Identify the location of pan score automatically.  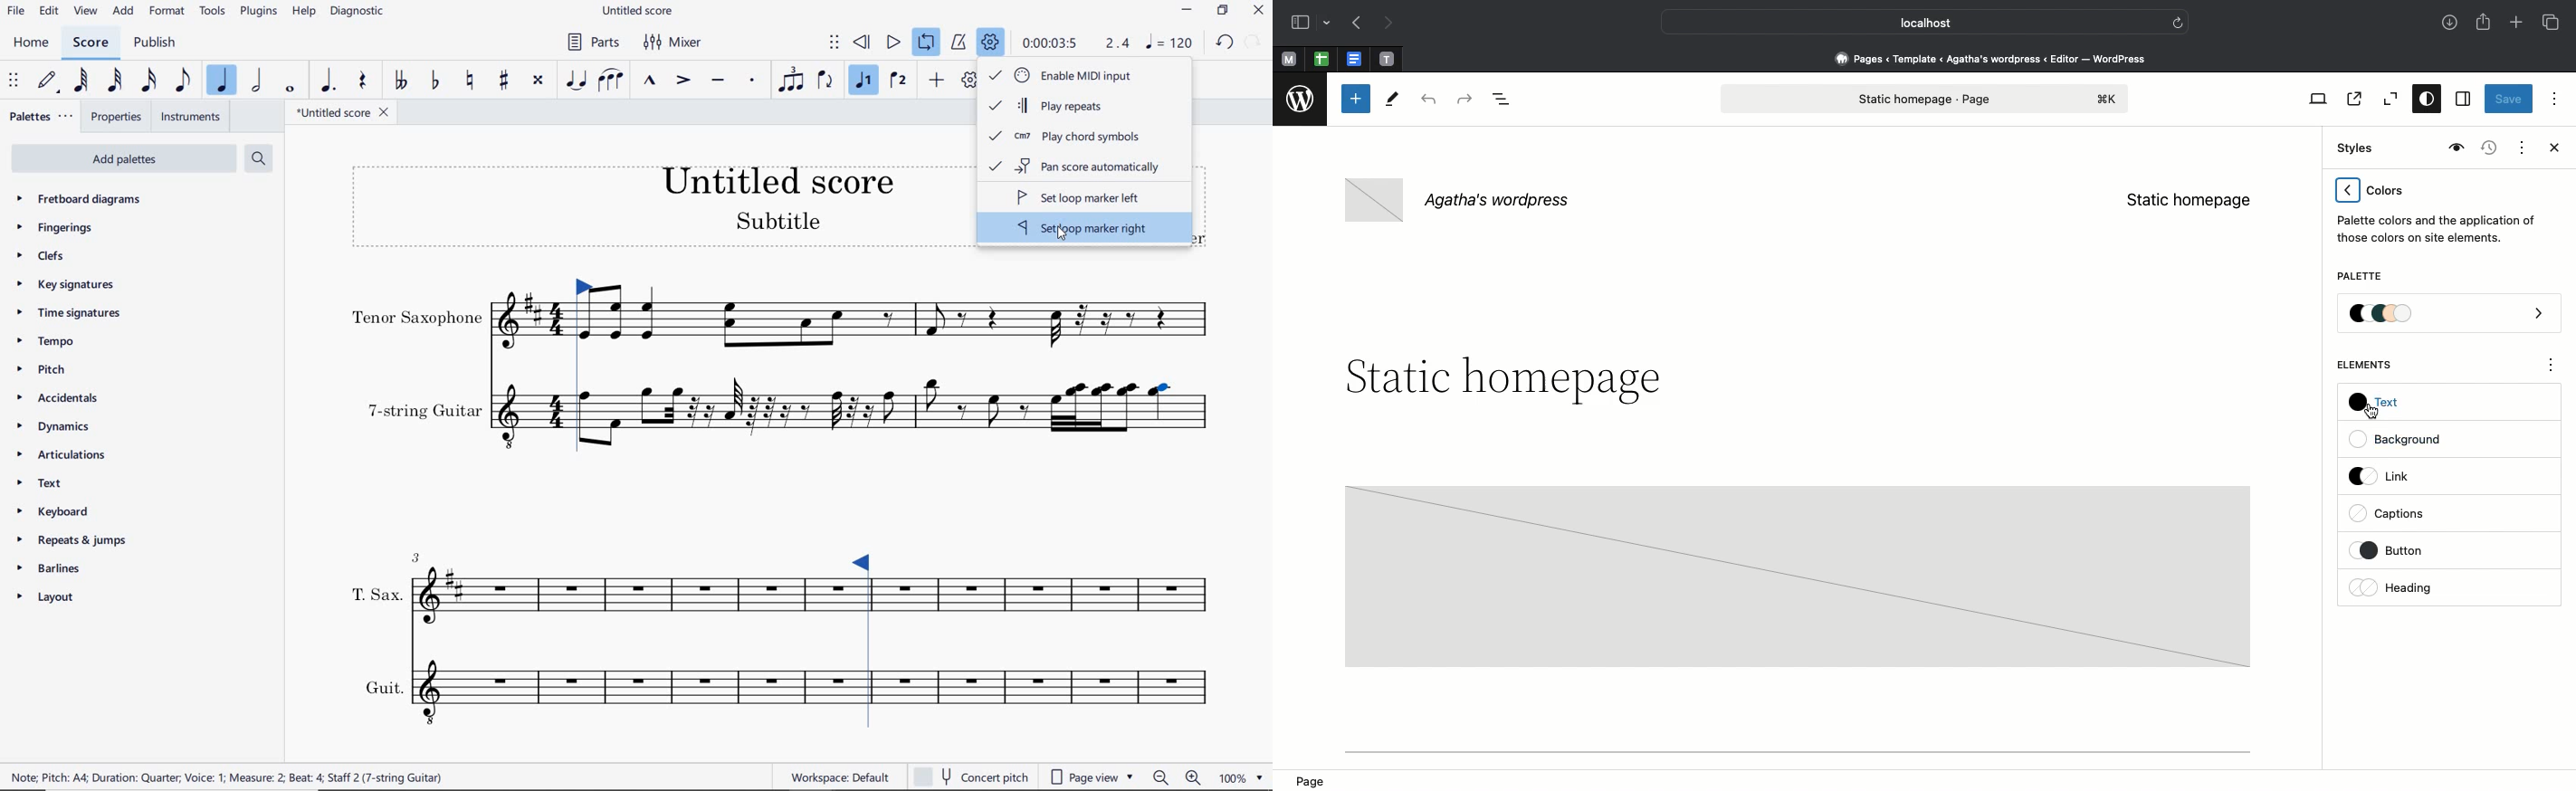
(1083, 167).